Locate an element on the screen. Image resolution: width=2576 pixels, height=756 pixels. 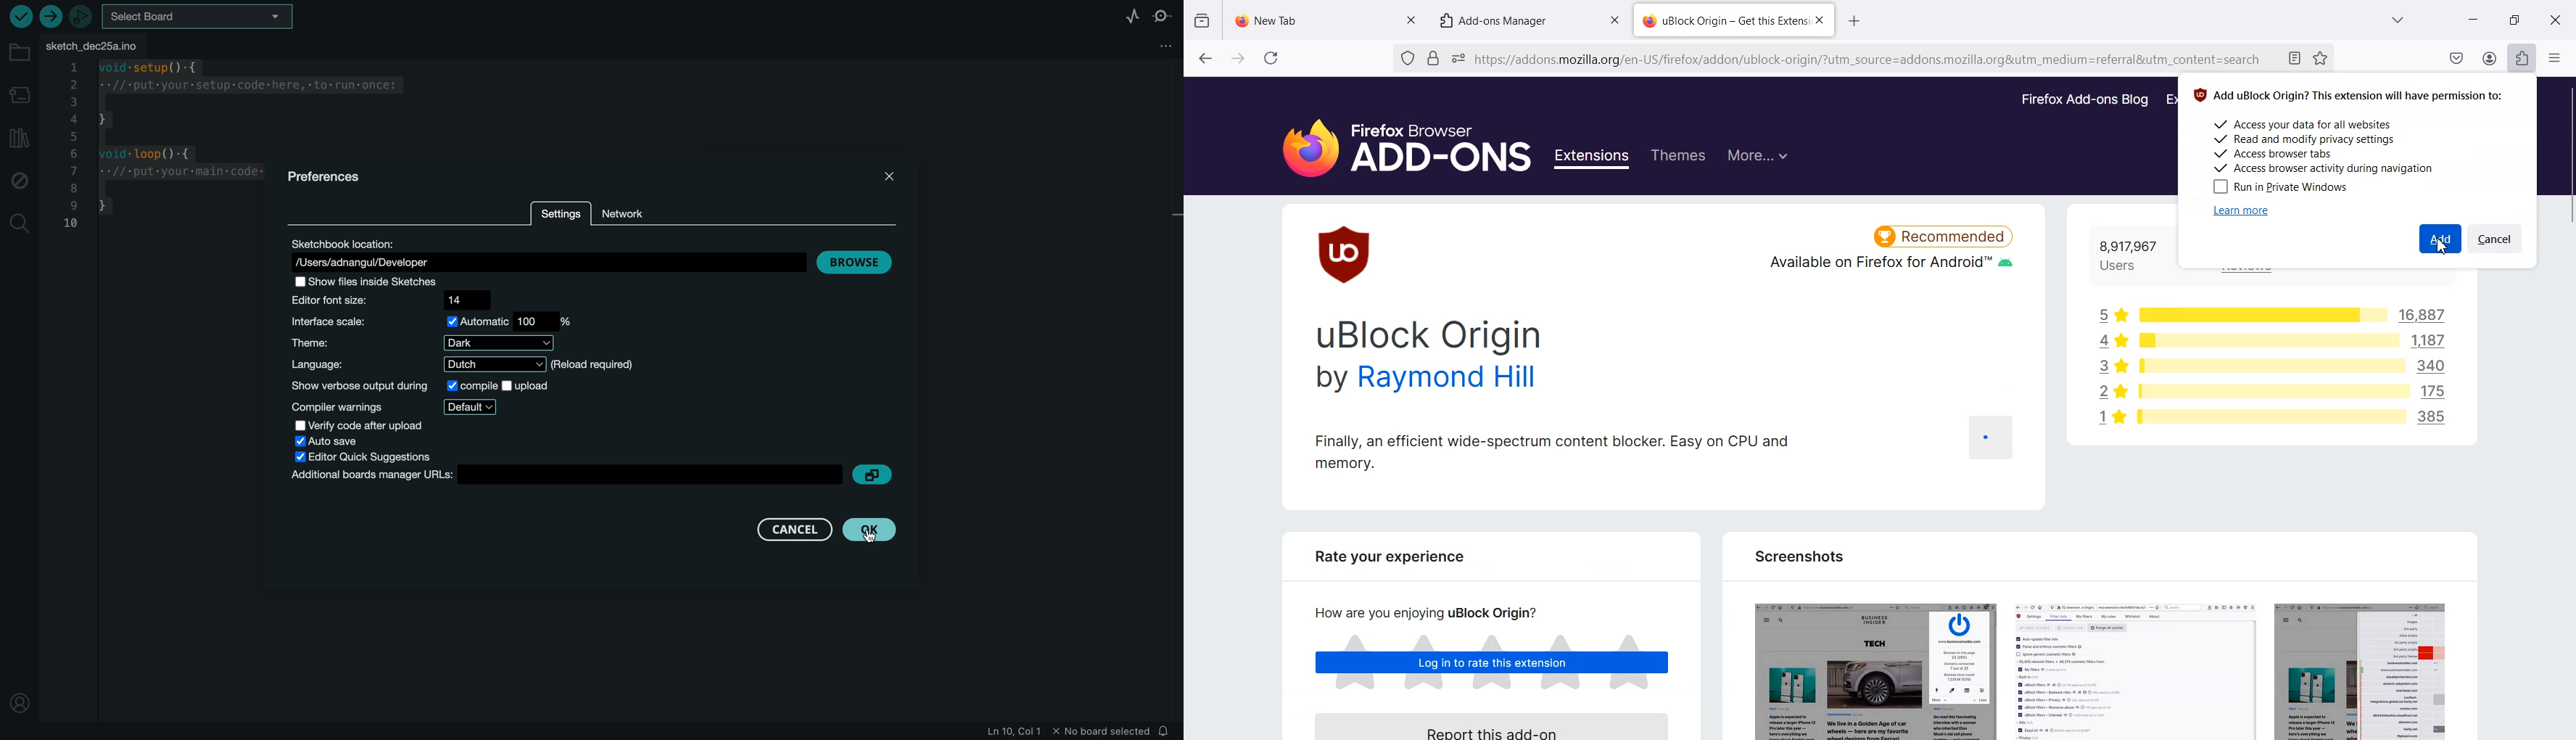
boards  manager is located at coordinates (568, 477).